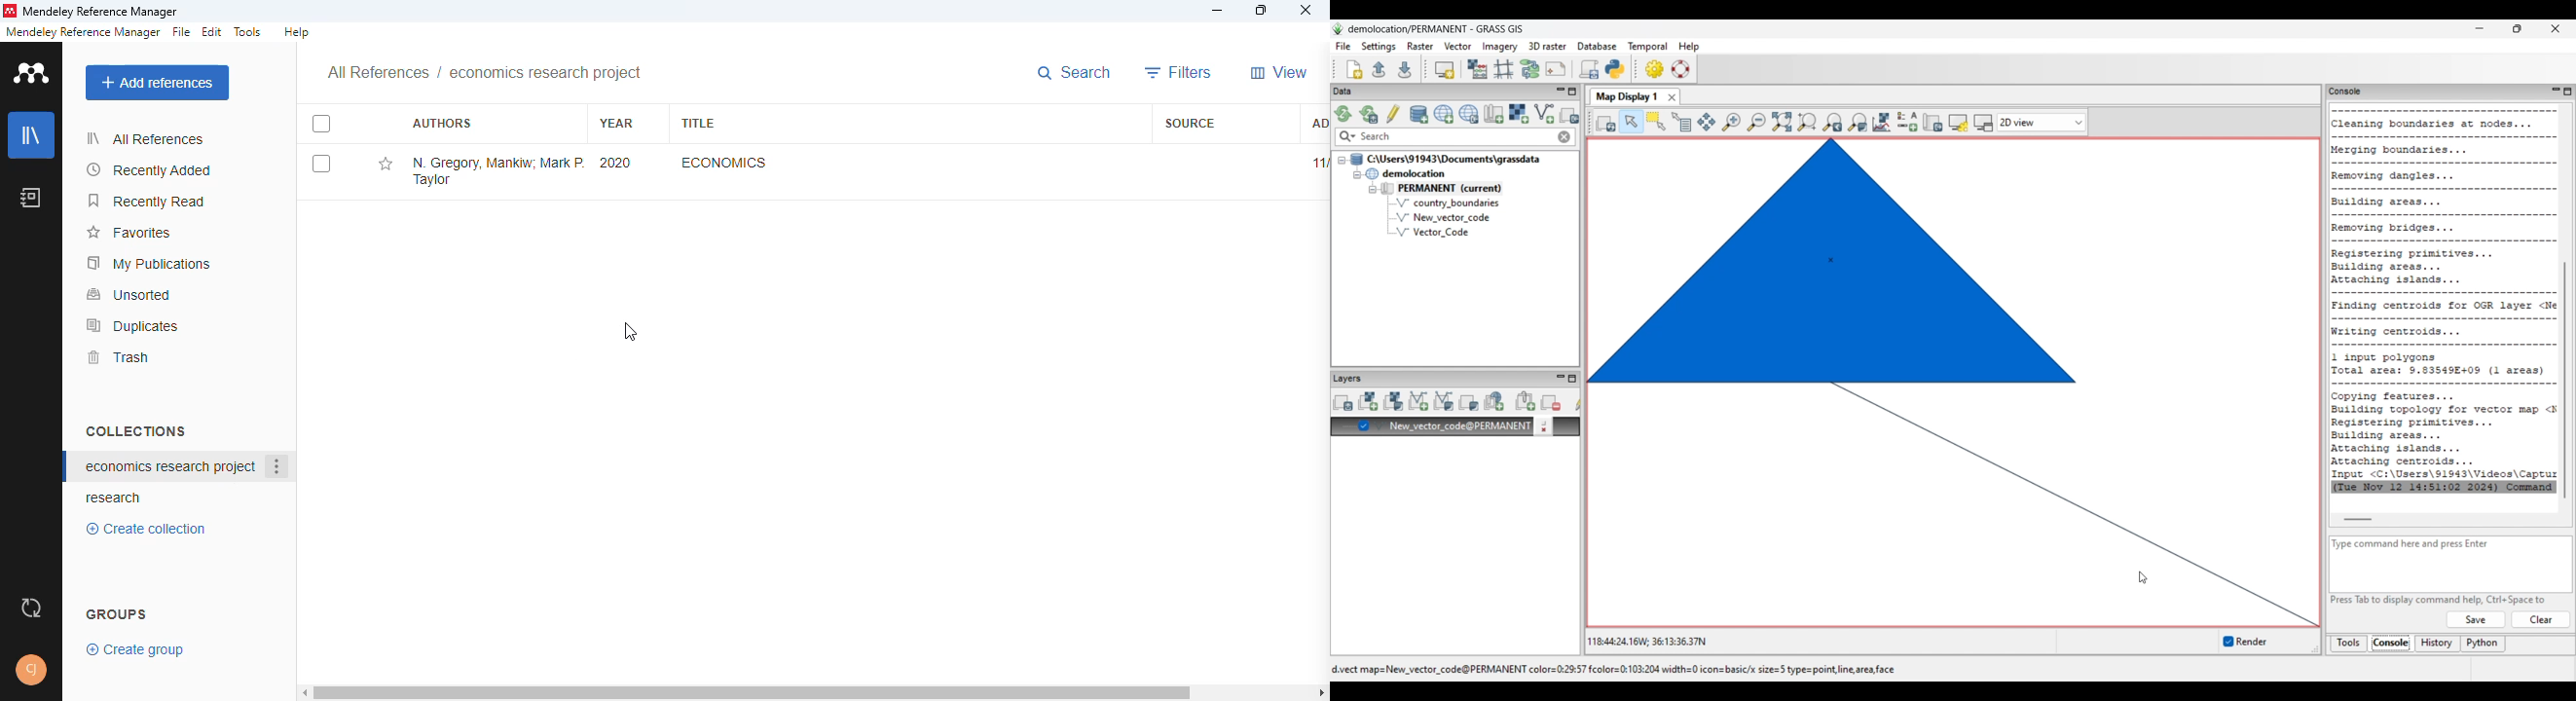 Image resolution: width=2576 pixels, height=728 pixels. What do you see at coordinates (1074, 72) in the screenshot?
I see `search` at bounding box center [1074, 72].